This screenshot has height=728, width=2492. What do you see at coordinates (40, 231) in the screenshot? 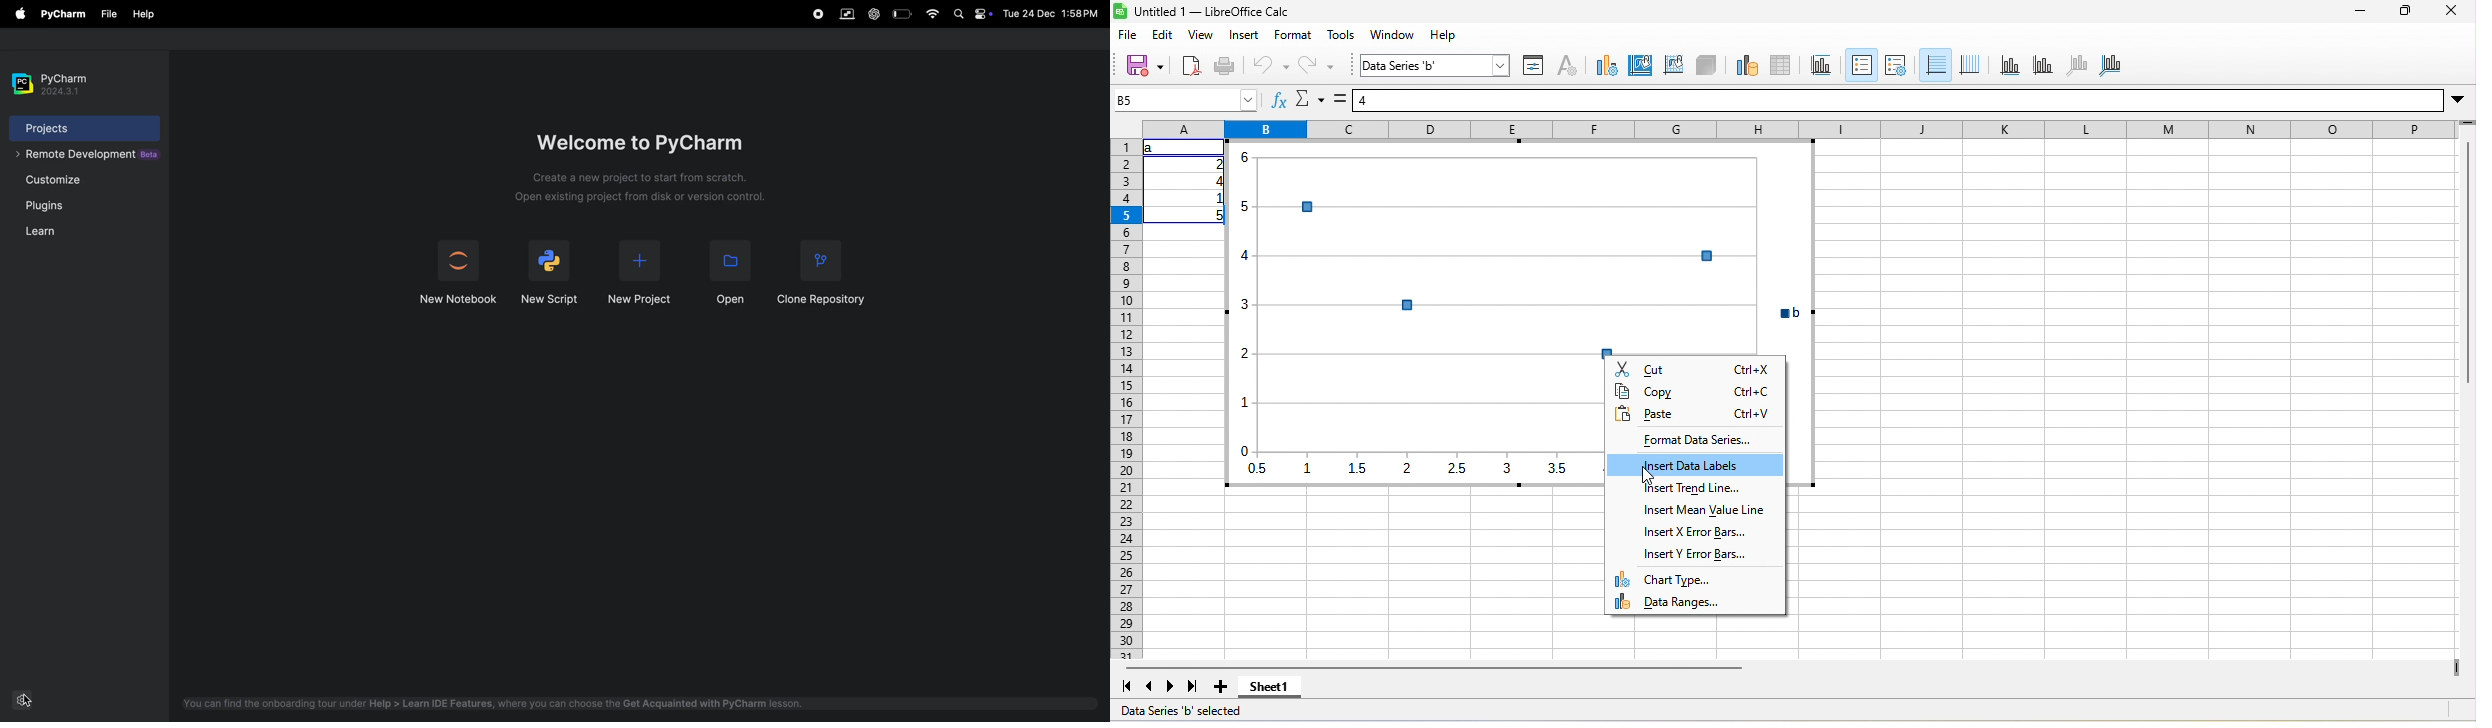
I see `learn` at bounding box center [40, 231].